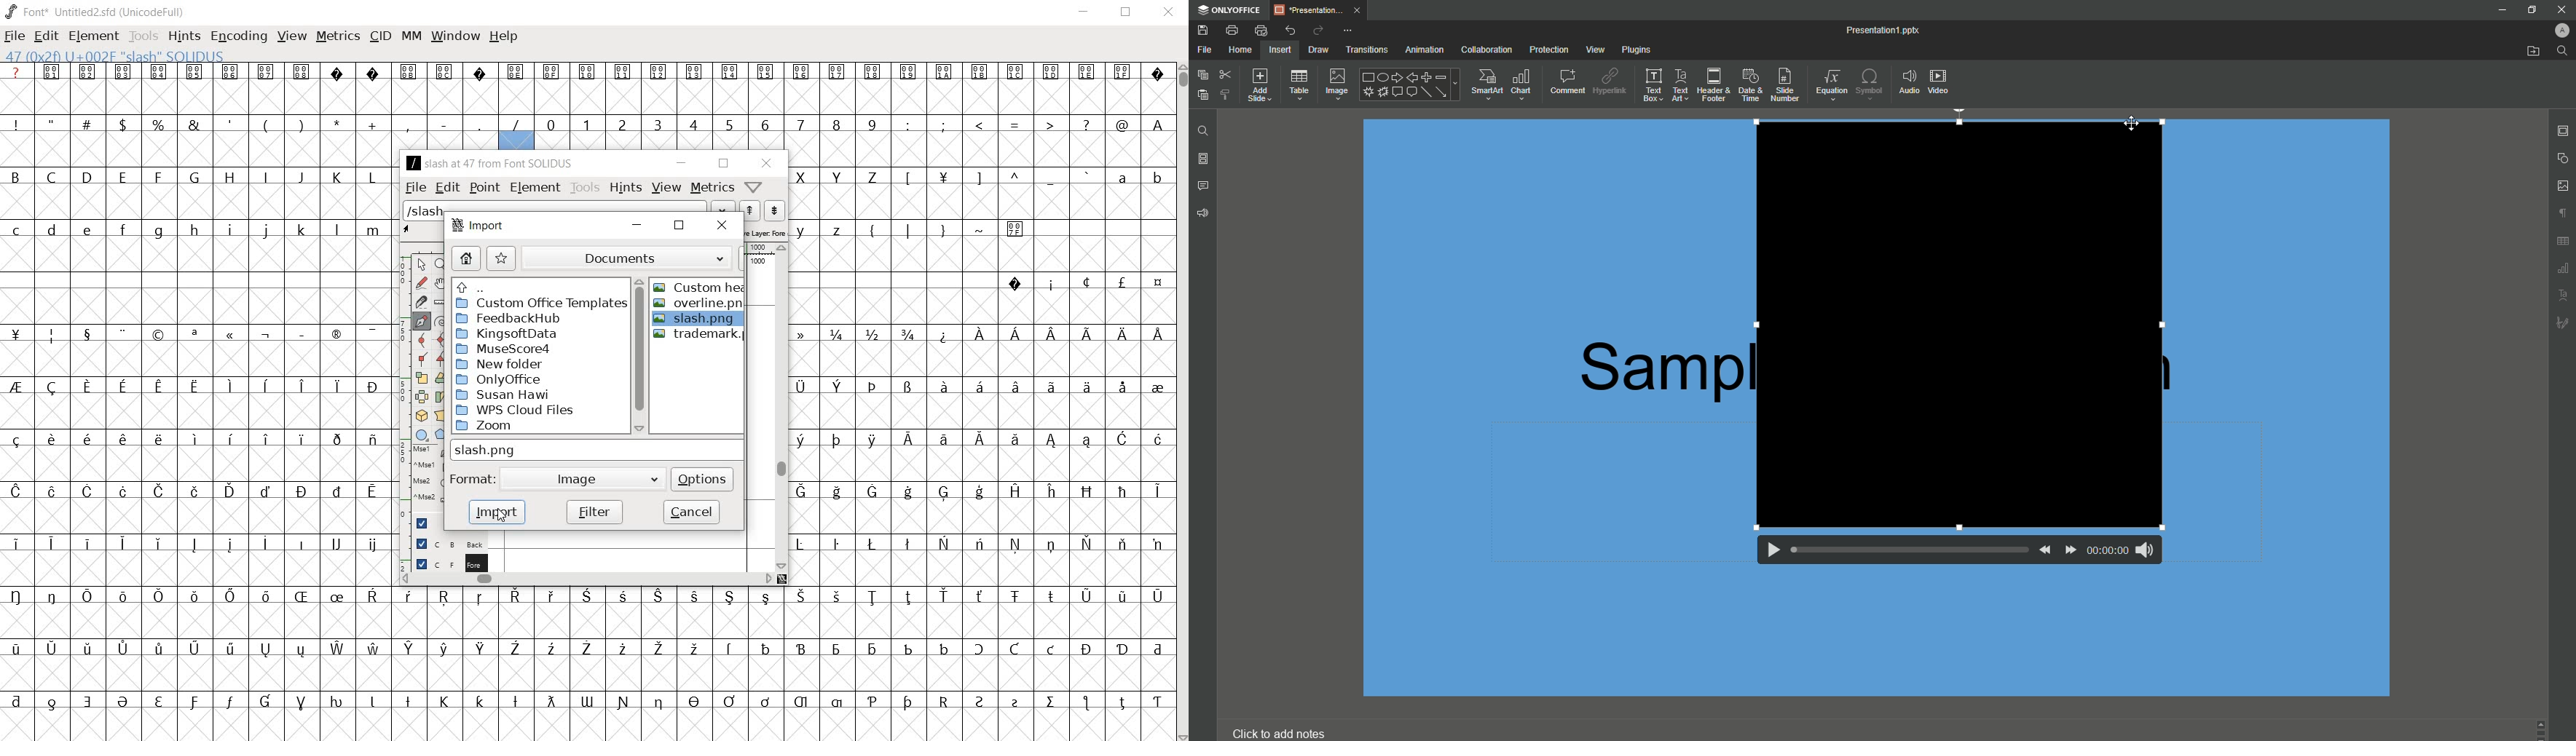 The width and height of the screenshot is (2576, 756). I want to click on empty cells, so click(982, 411).